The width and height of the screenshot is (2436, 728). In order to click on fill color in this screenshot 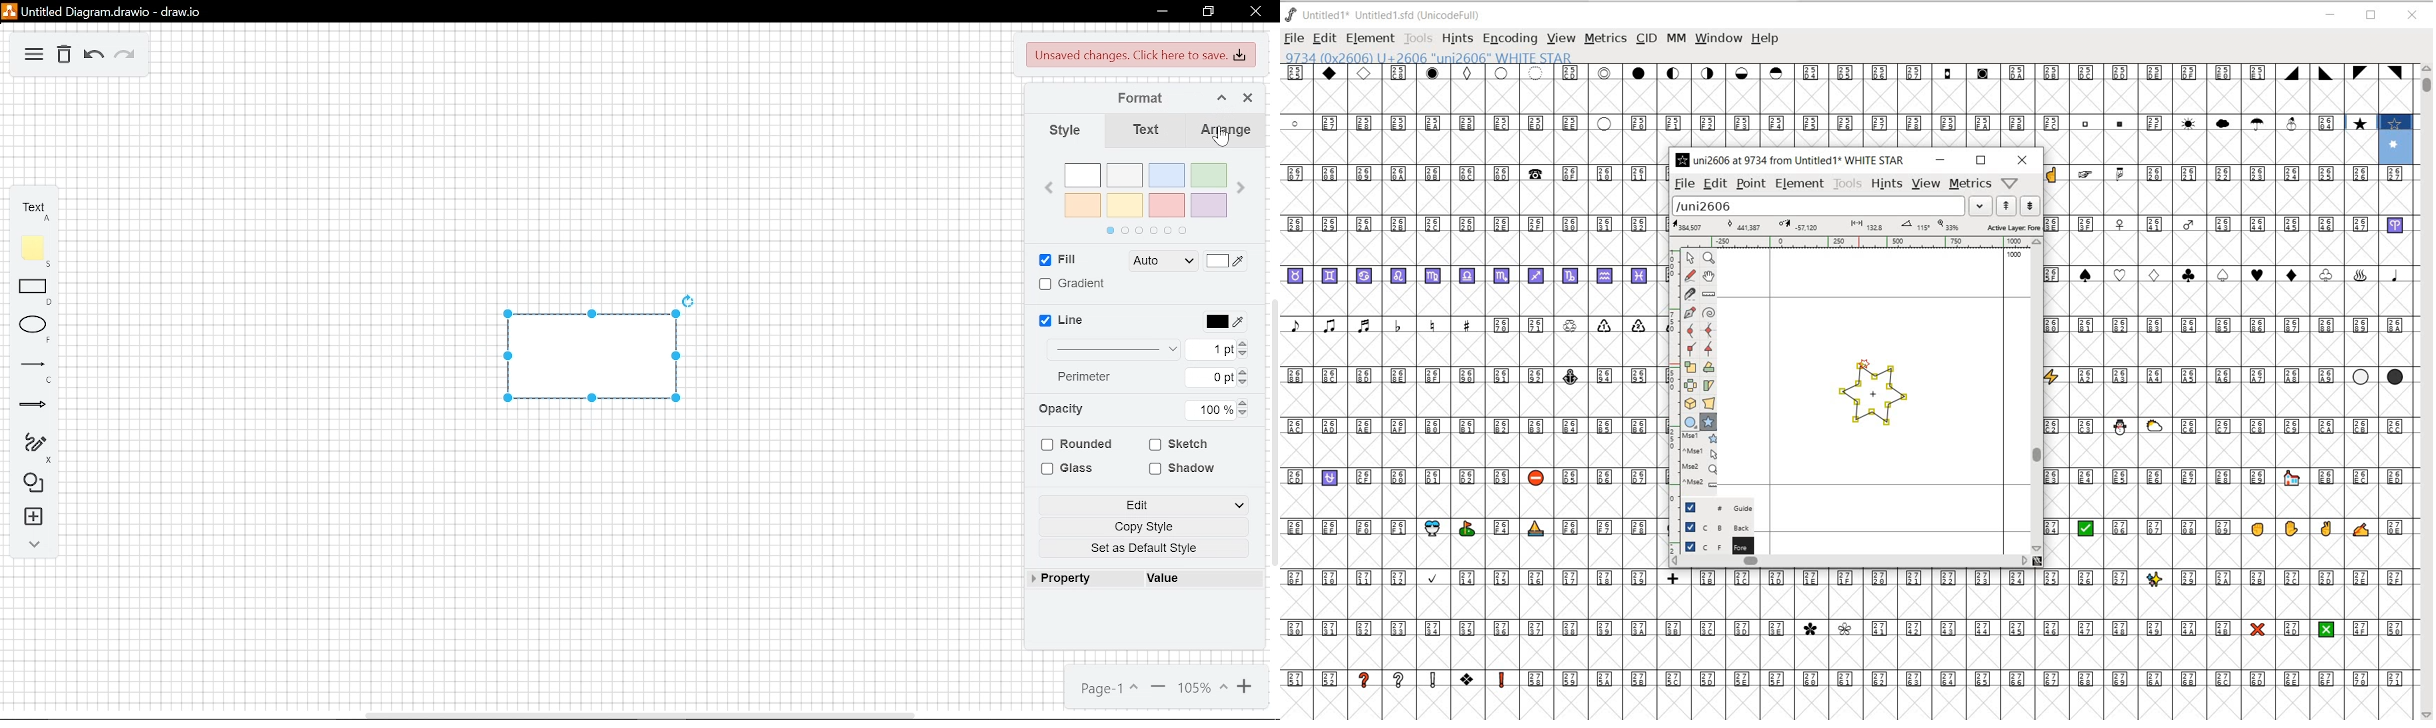, I will do `click(1223, 261)`.